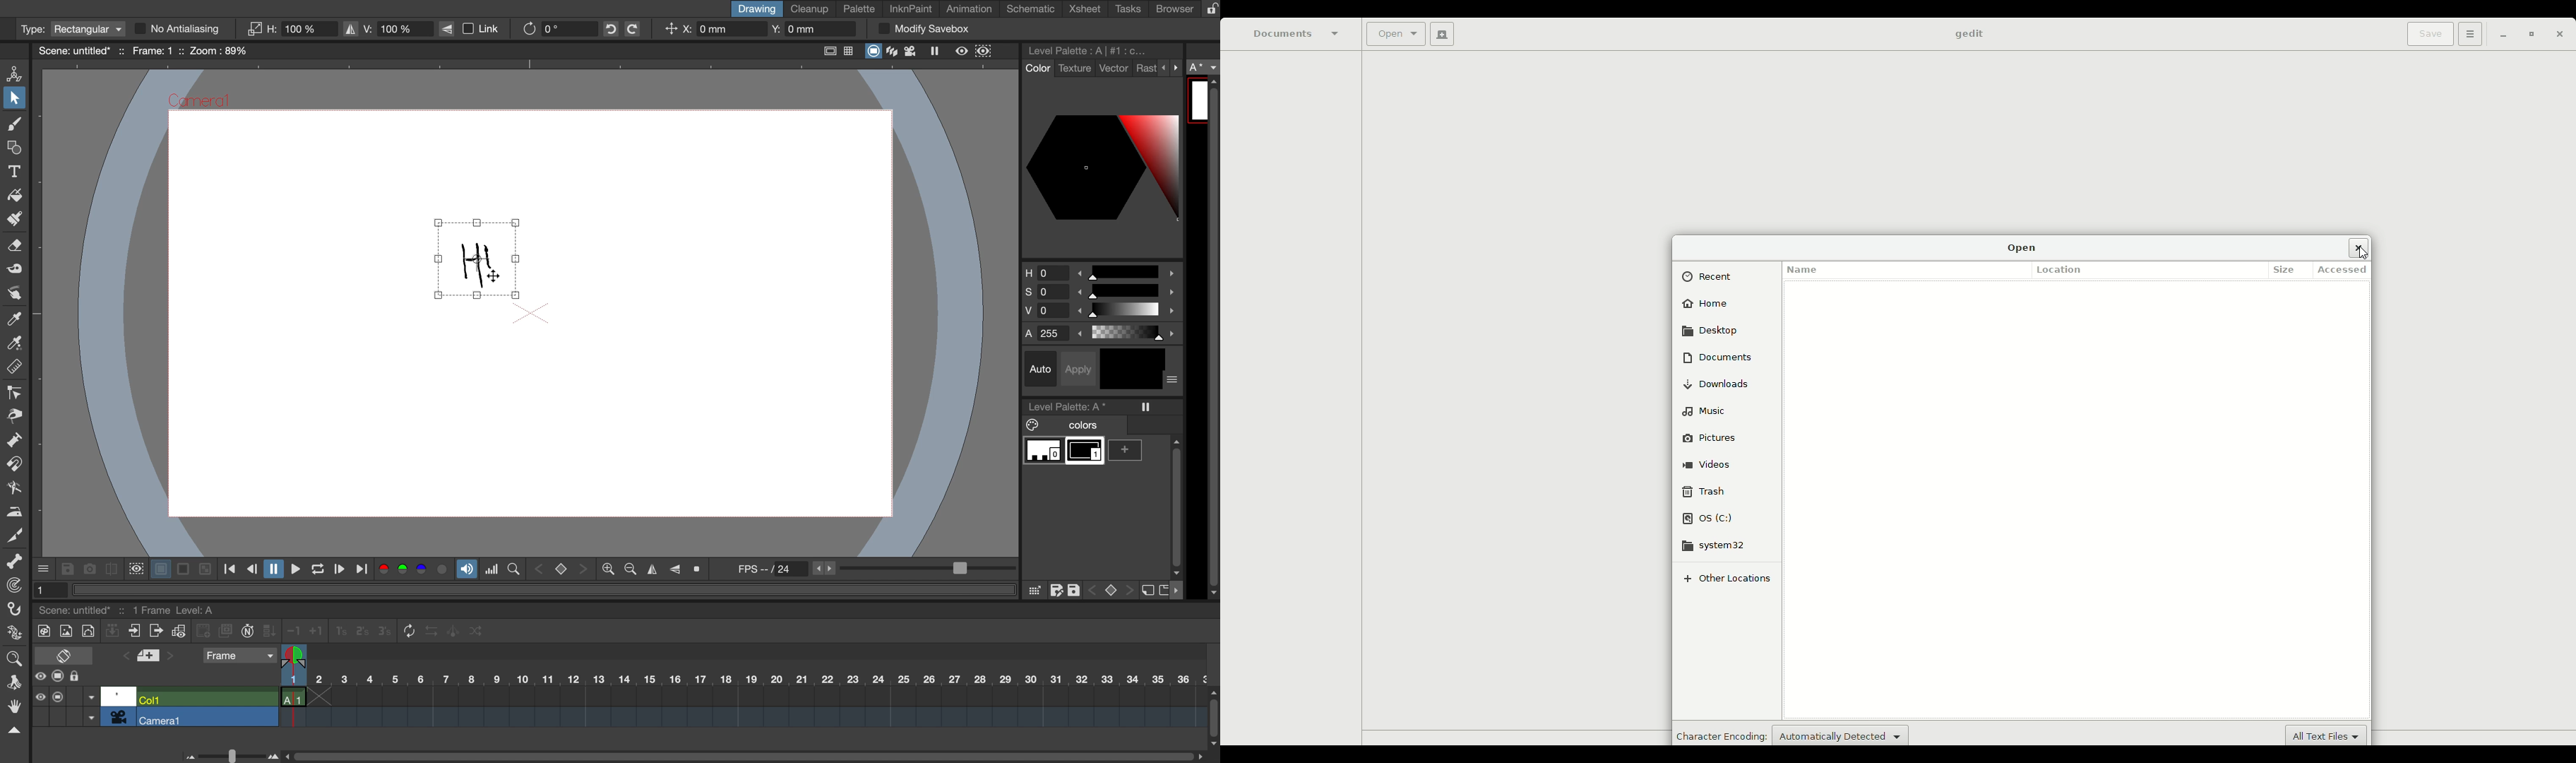 The width and height of the screenshot is (2576, 784). What do you see at coordinates (2559, 37) in the screenshot?
I see `Close` at bounding box center [2559, 37].